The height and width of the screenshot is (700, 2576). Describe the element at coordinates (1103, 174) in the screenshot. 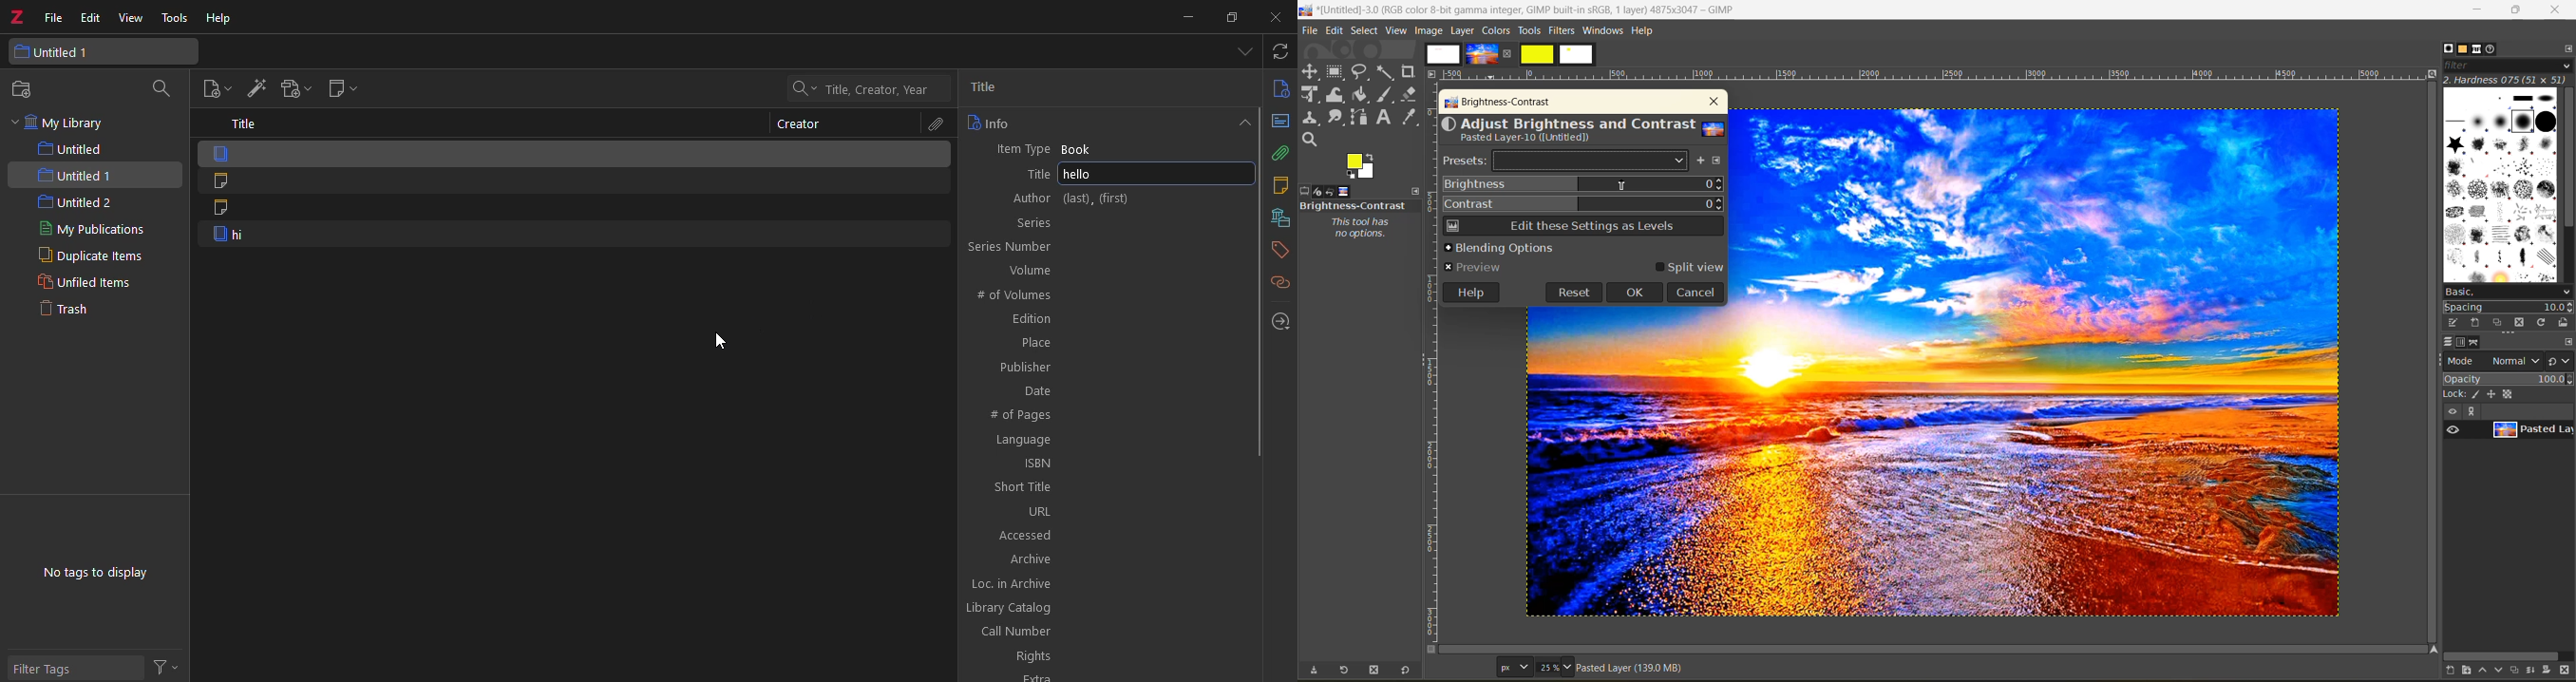

I see `Title: hello` at that location.